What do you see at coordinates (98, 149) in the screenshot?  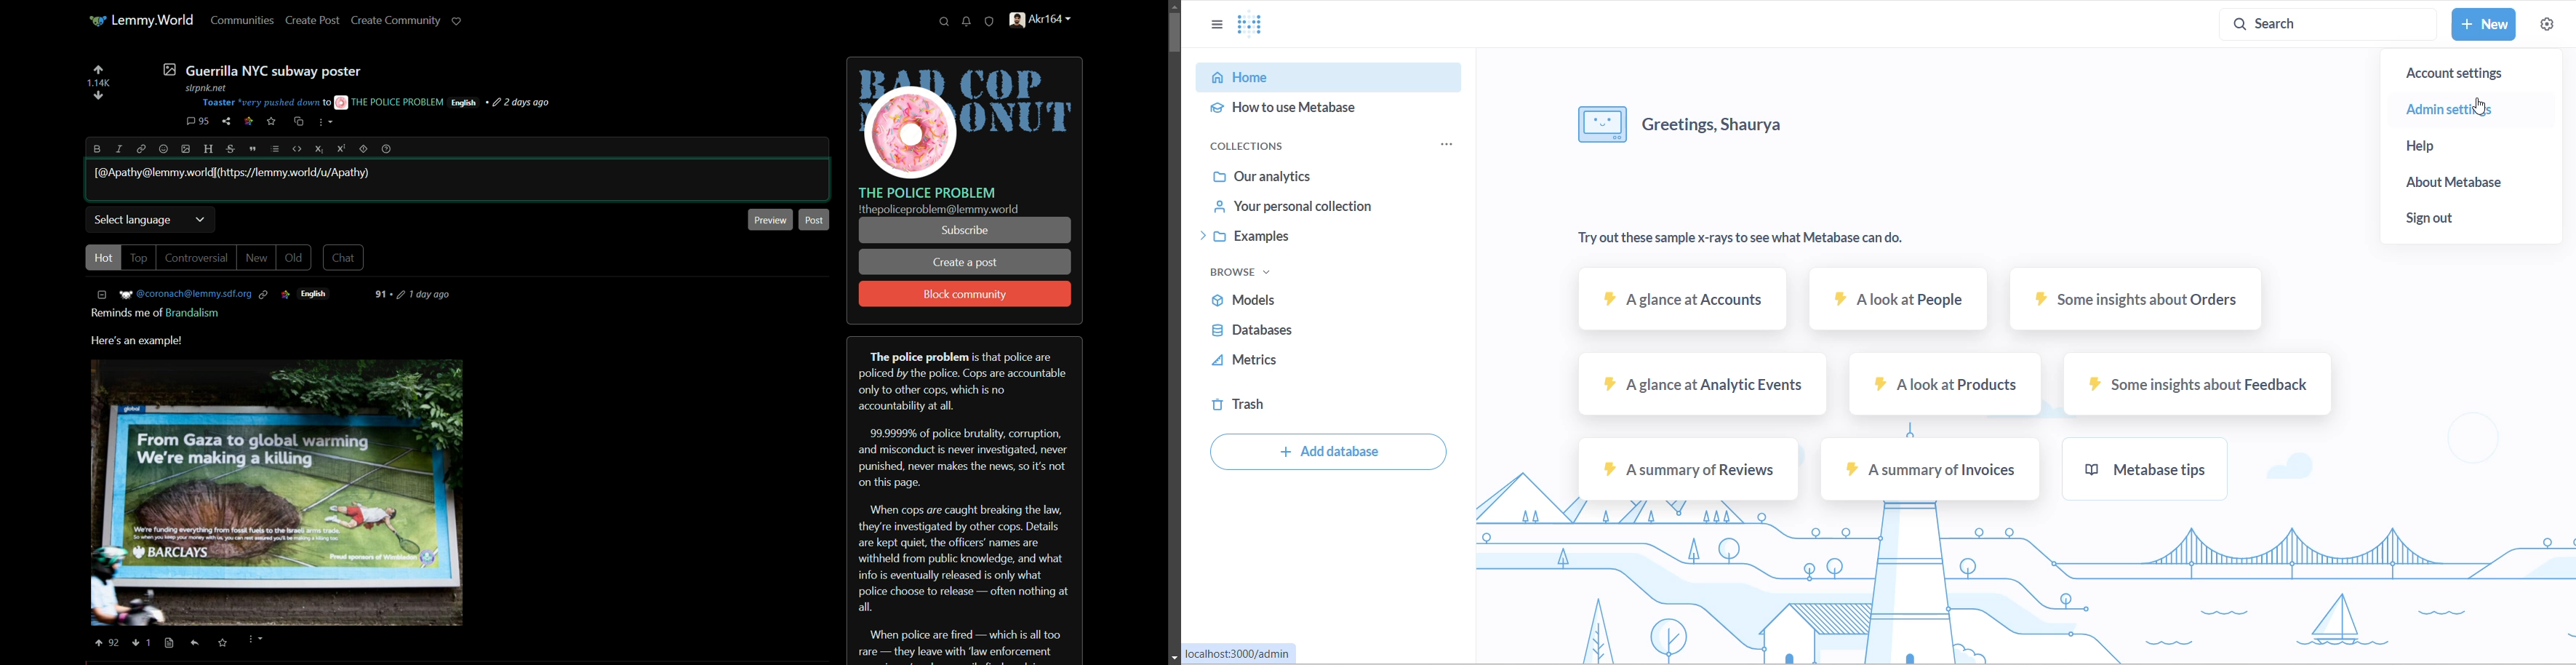 I see `bold` at bounding box center [98, 149].